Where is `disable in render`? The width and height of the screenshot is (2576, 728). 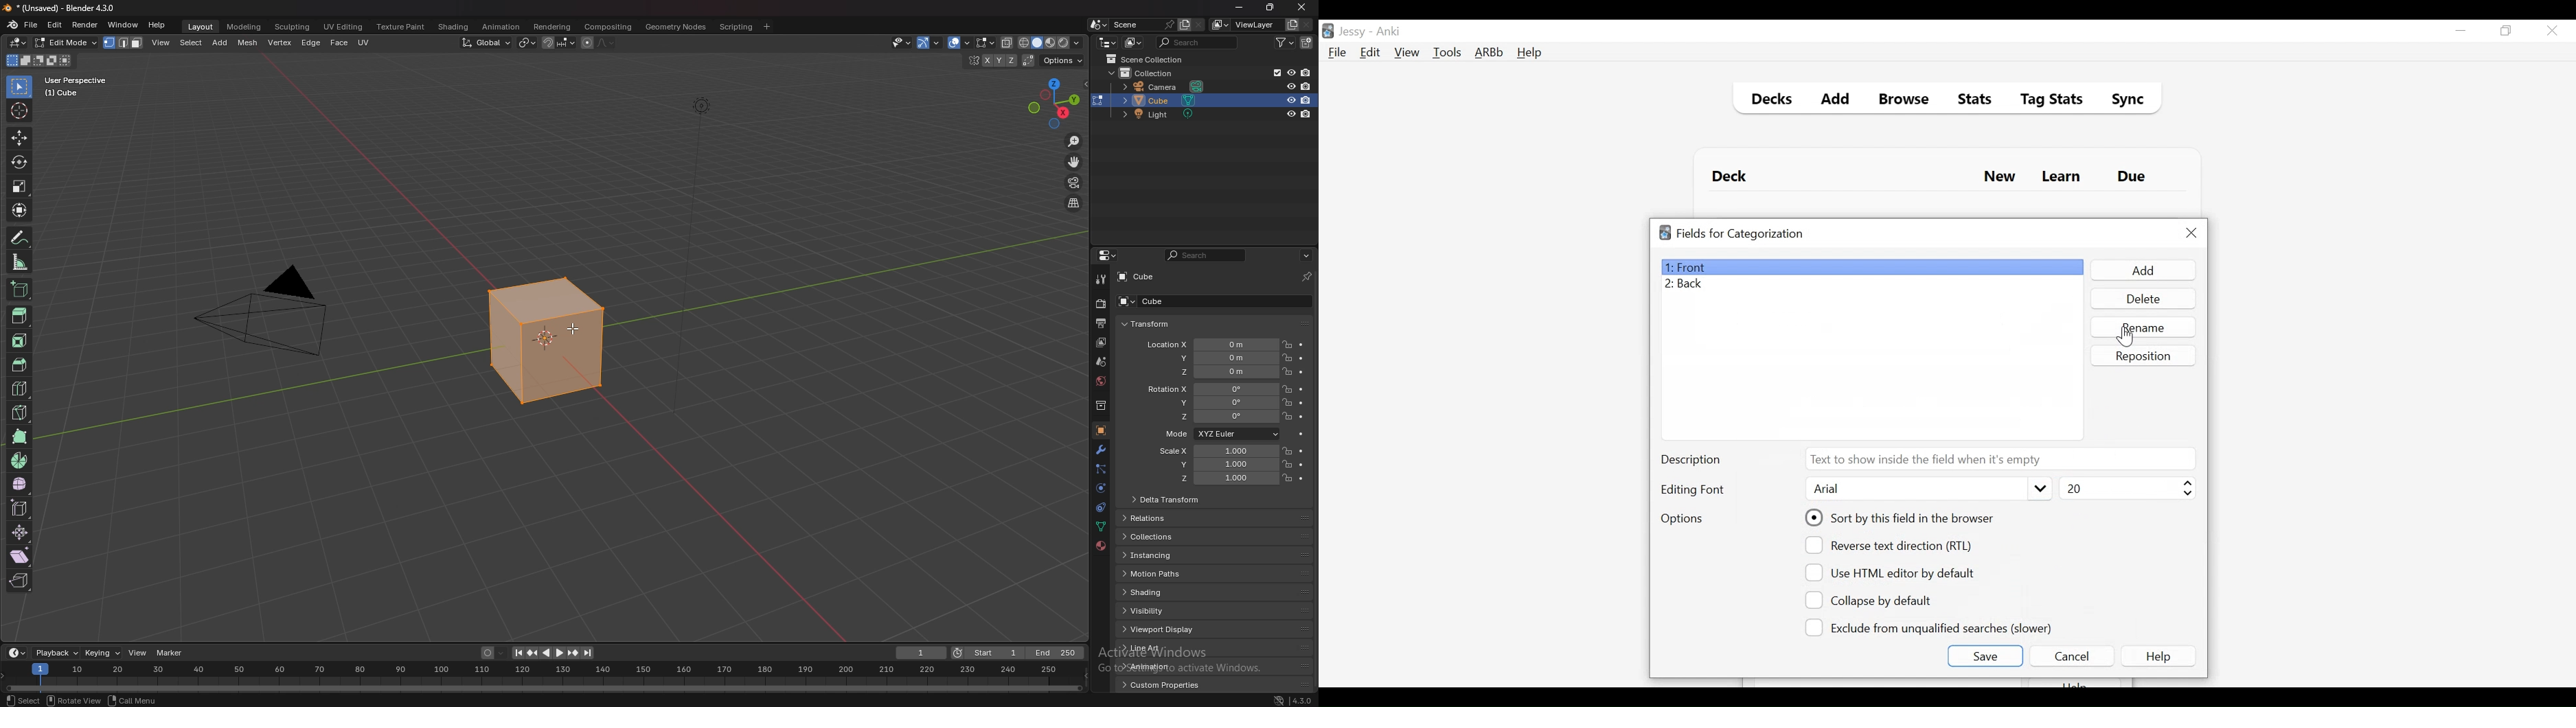
disable in render is located at coordinates (1306, 113).